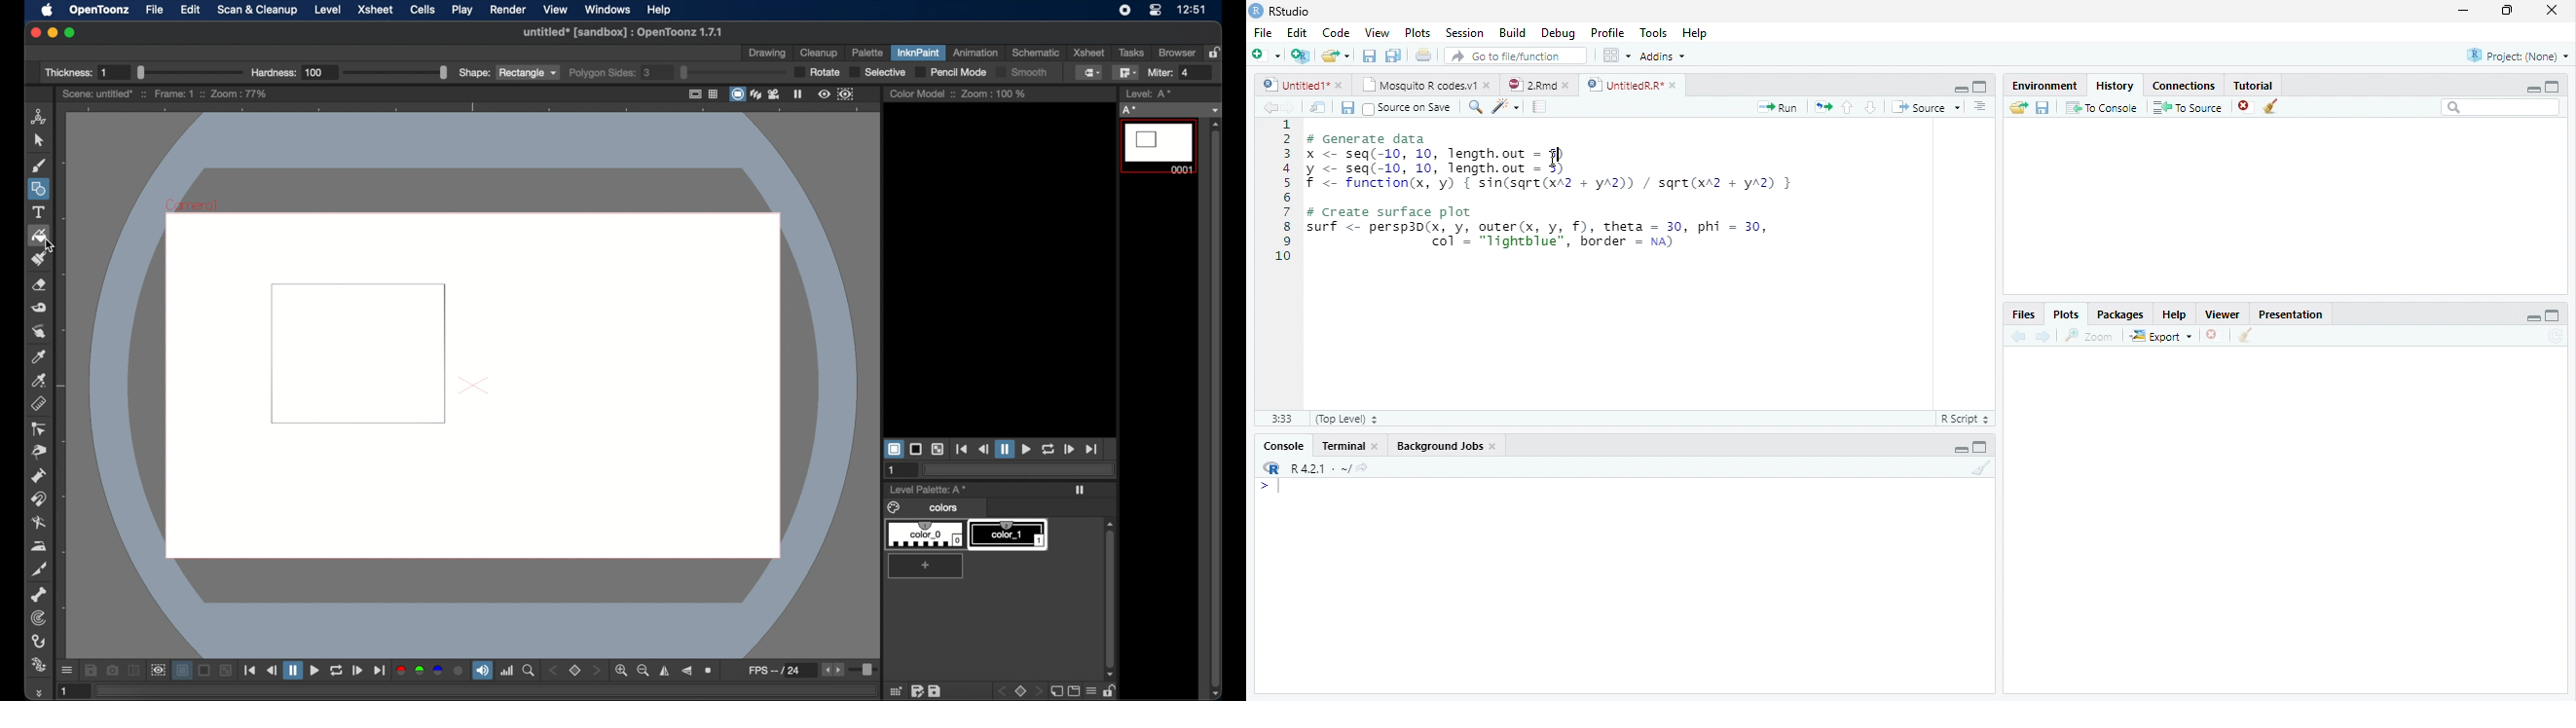 This screenshot has width=2576, height=728. Describe the element at coordinates (1346, 107) in the screenshot. I see `Save current document` at that location.